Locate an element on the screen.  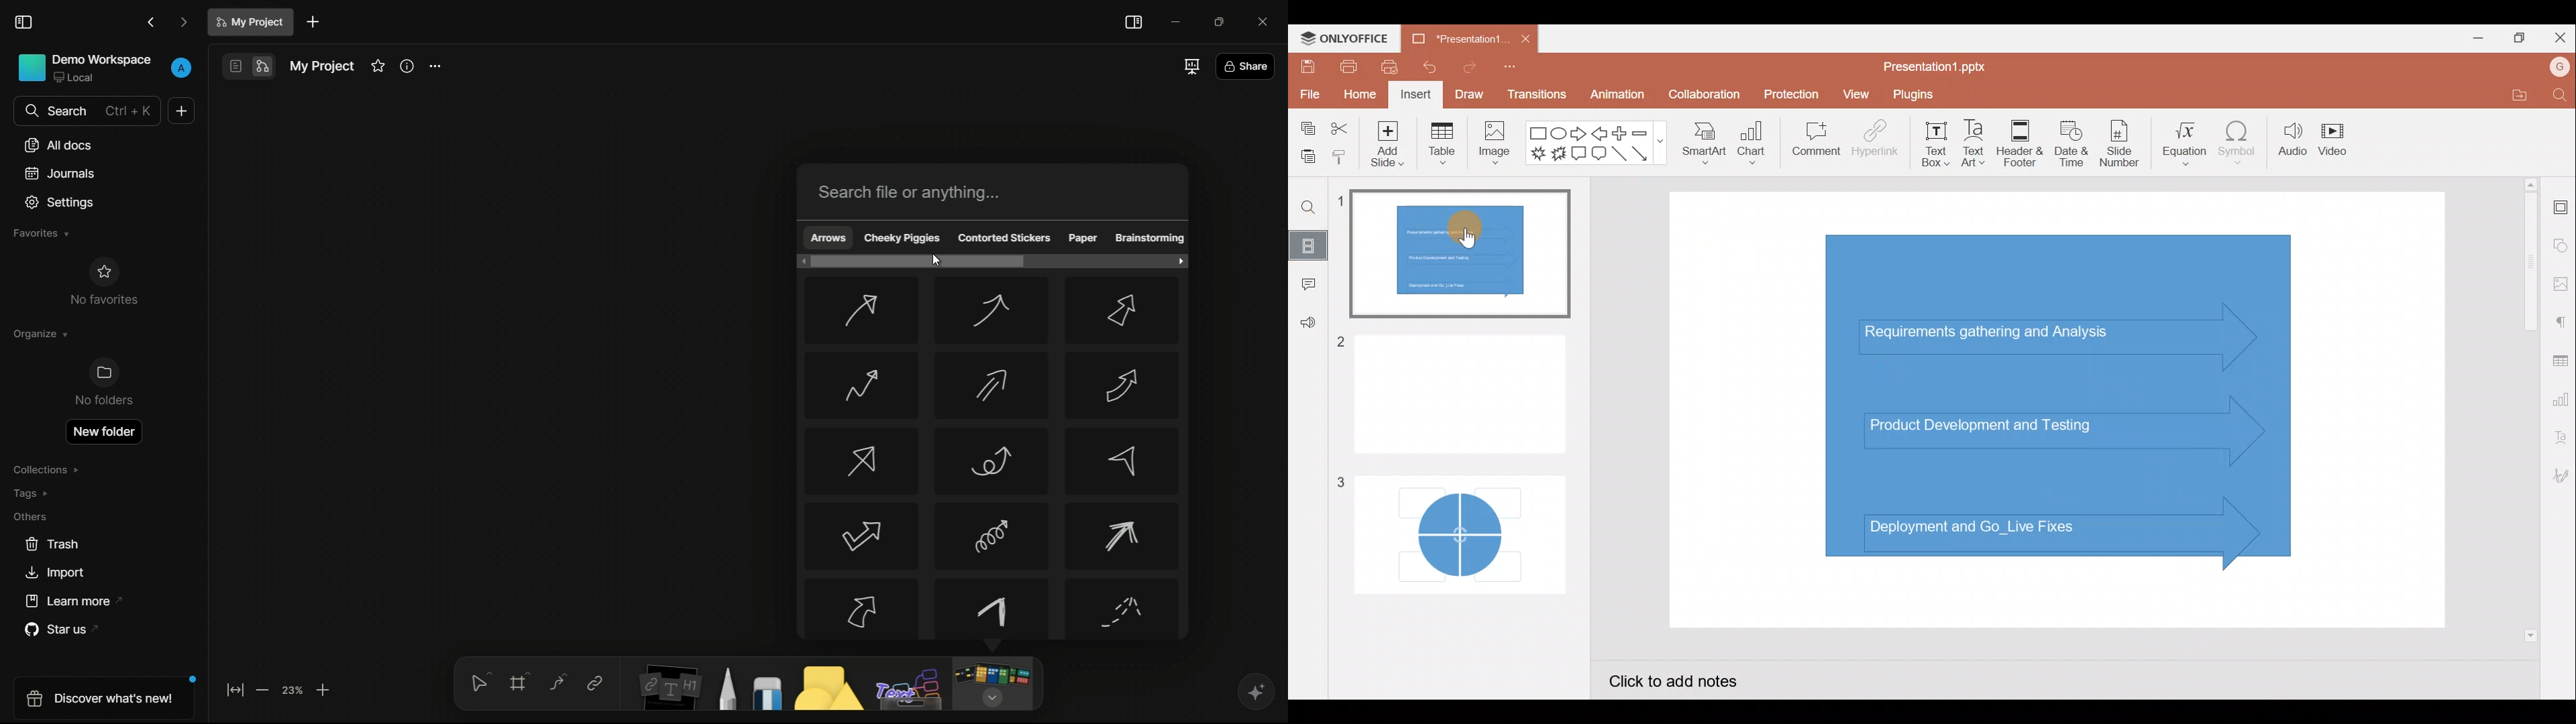
Text Art settings is located at coordinates (2559, 442).